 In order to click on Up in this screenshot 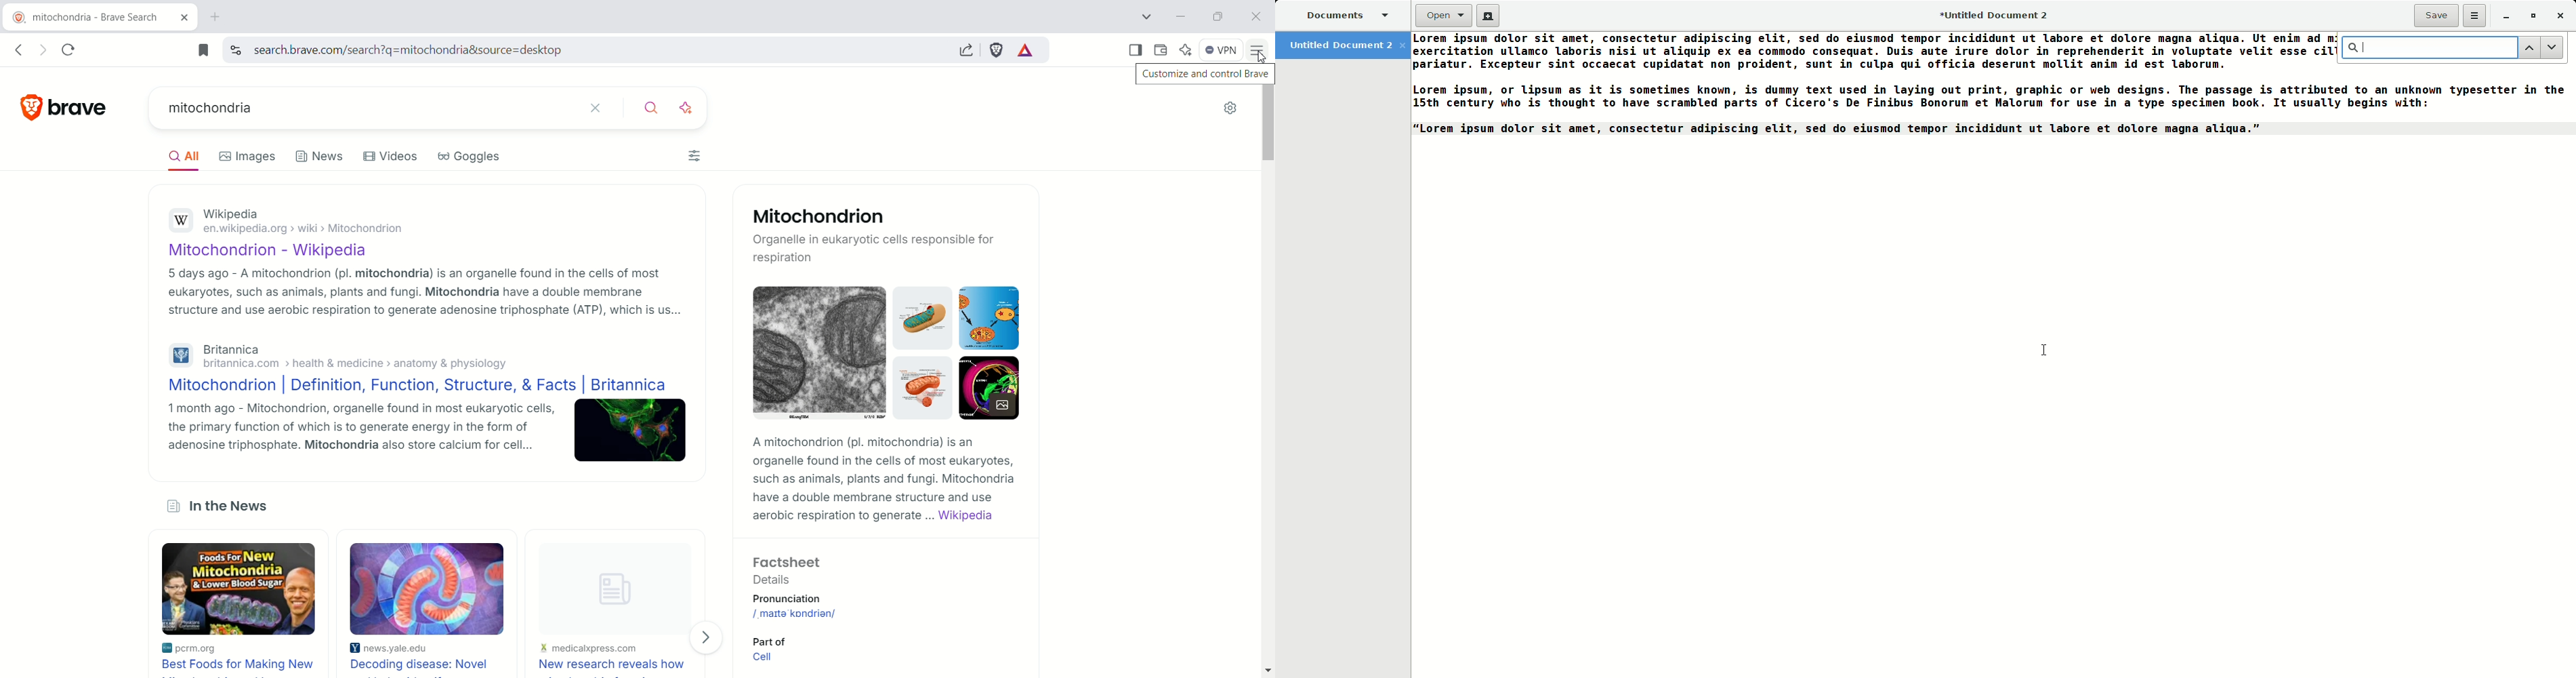, I will do `click(2529, 47)`.